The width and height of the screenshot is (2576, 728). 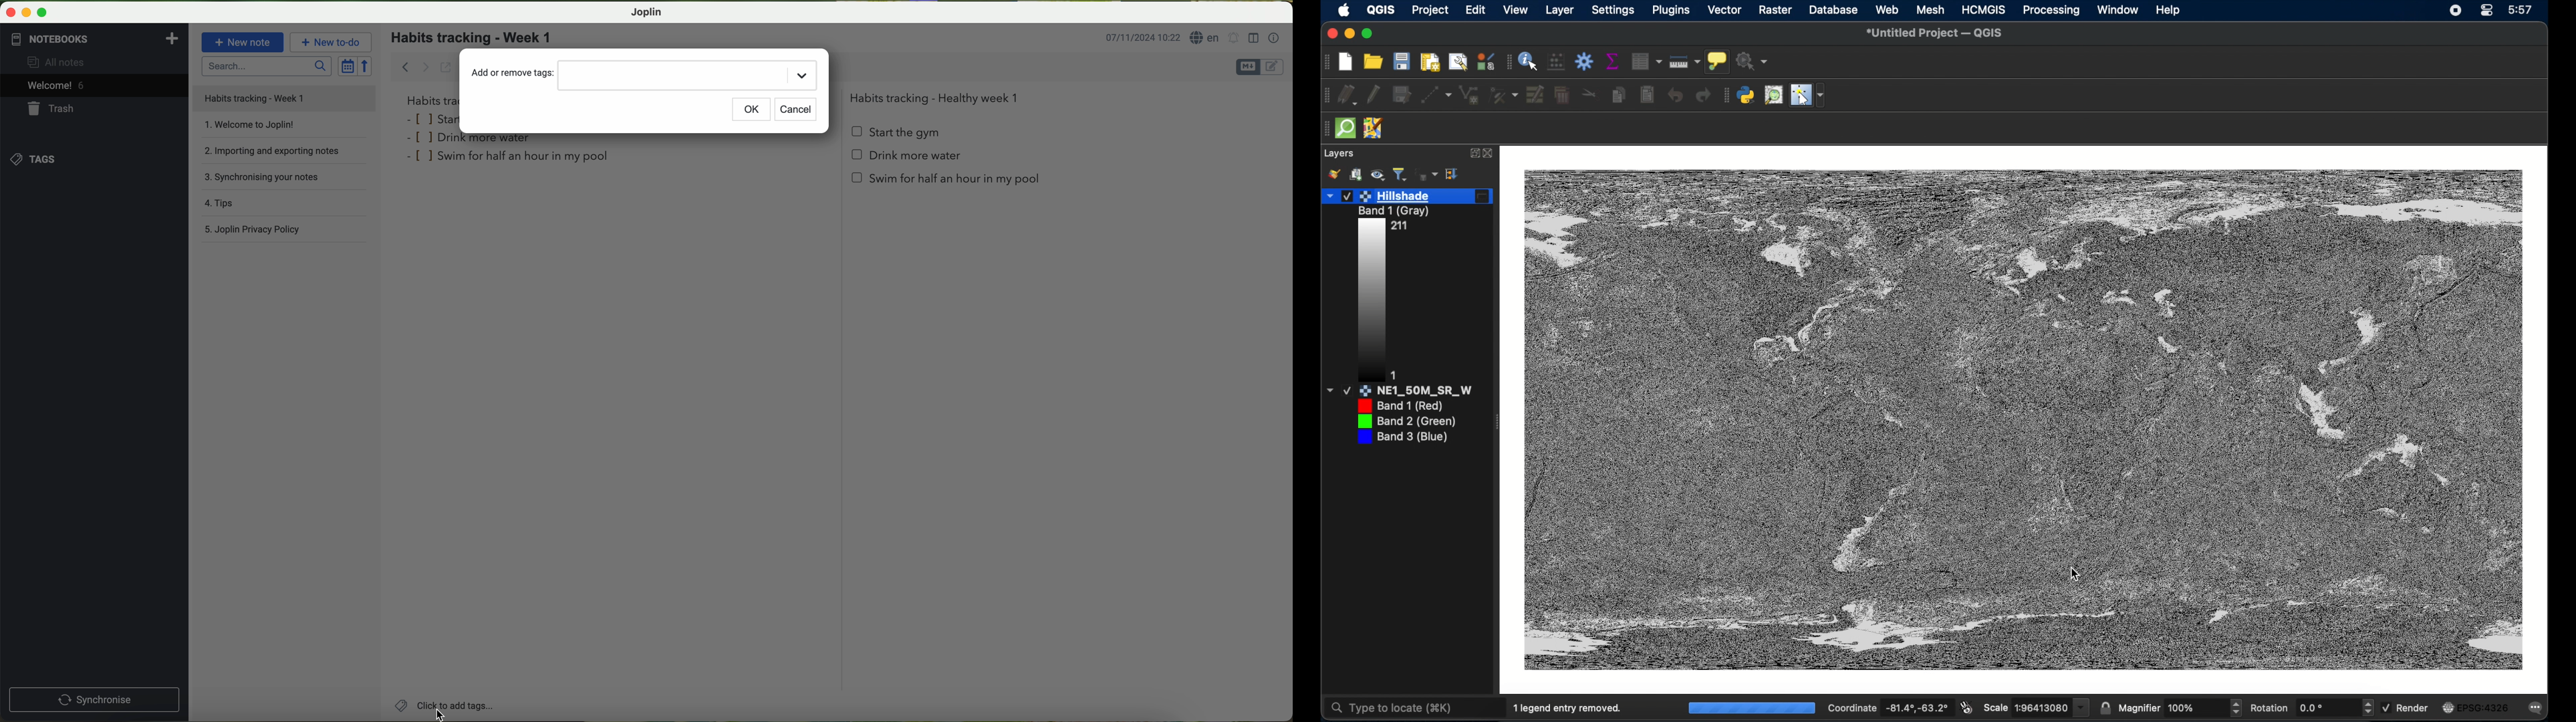 What do you see at coordinates (510, 158) in the screenshot?
I see `swim for half an hour in my pool` at bounding box center [510, 158].